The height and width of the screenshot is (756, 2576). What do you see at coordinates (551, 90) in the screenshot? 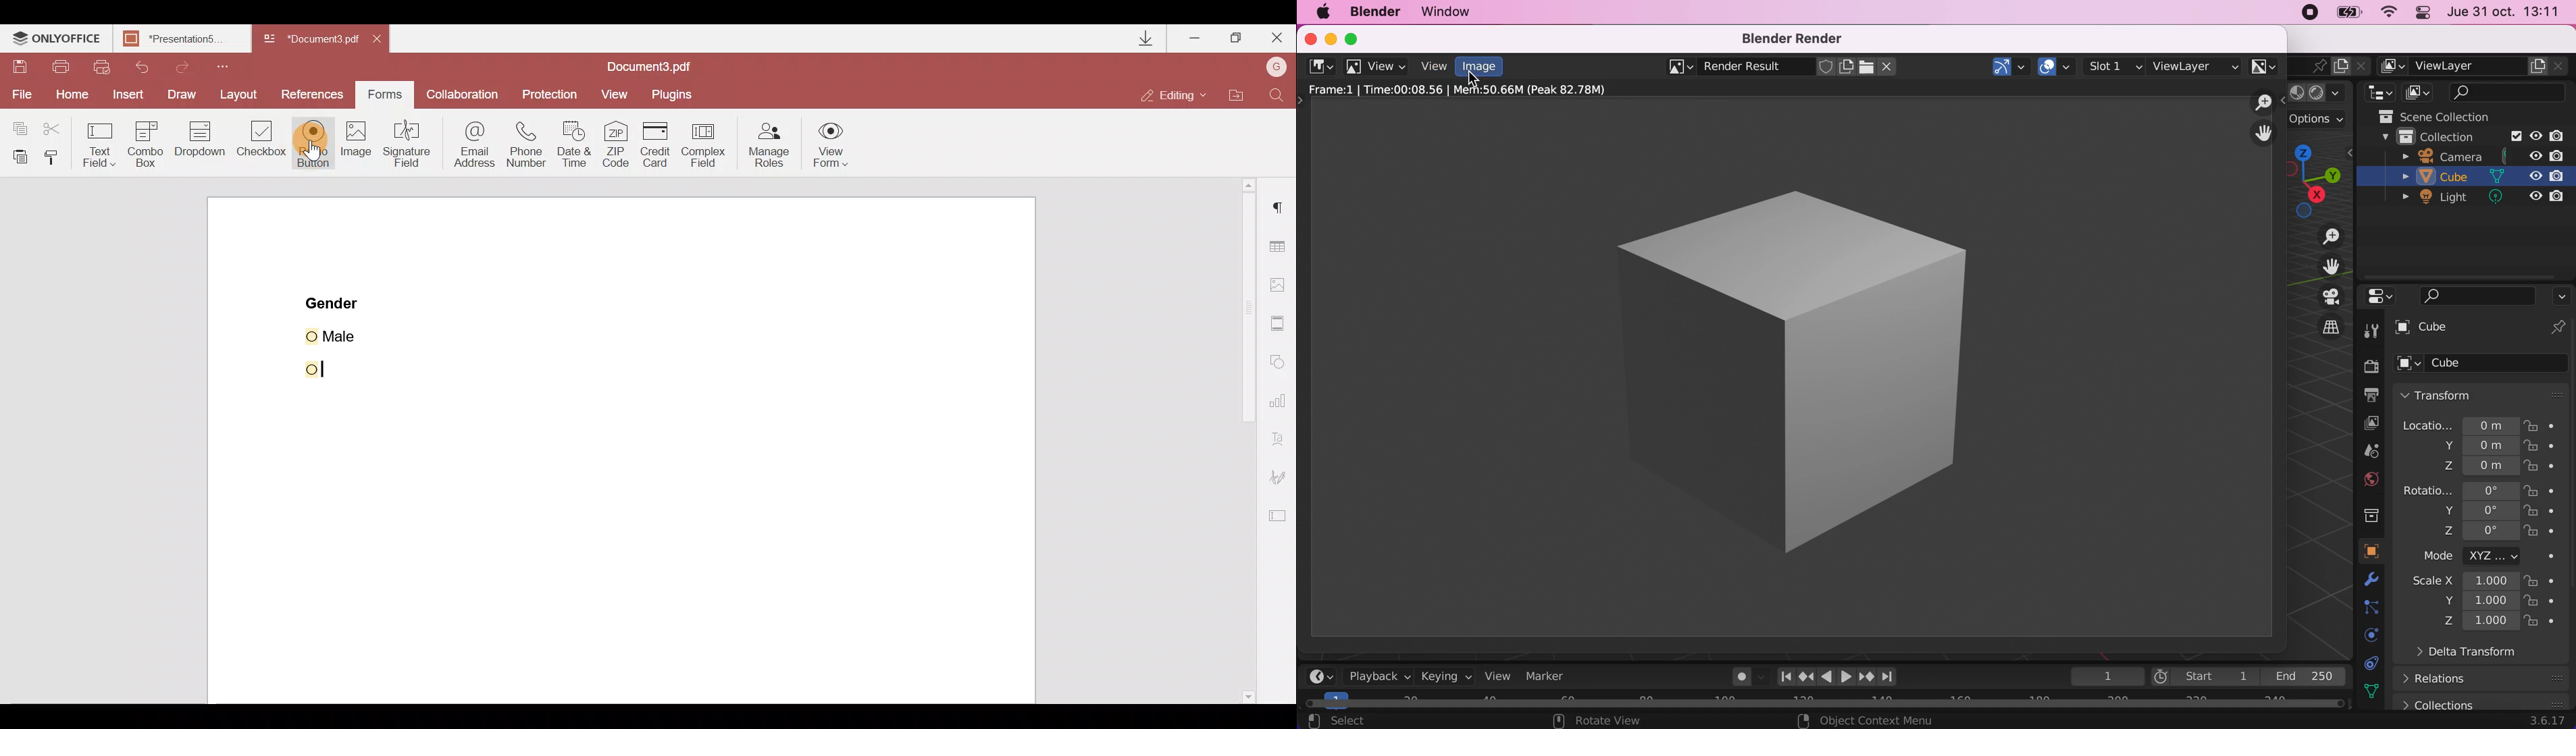
I see `Protection` at bounding box center [551, 90].